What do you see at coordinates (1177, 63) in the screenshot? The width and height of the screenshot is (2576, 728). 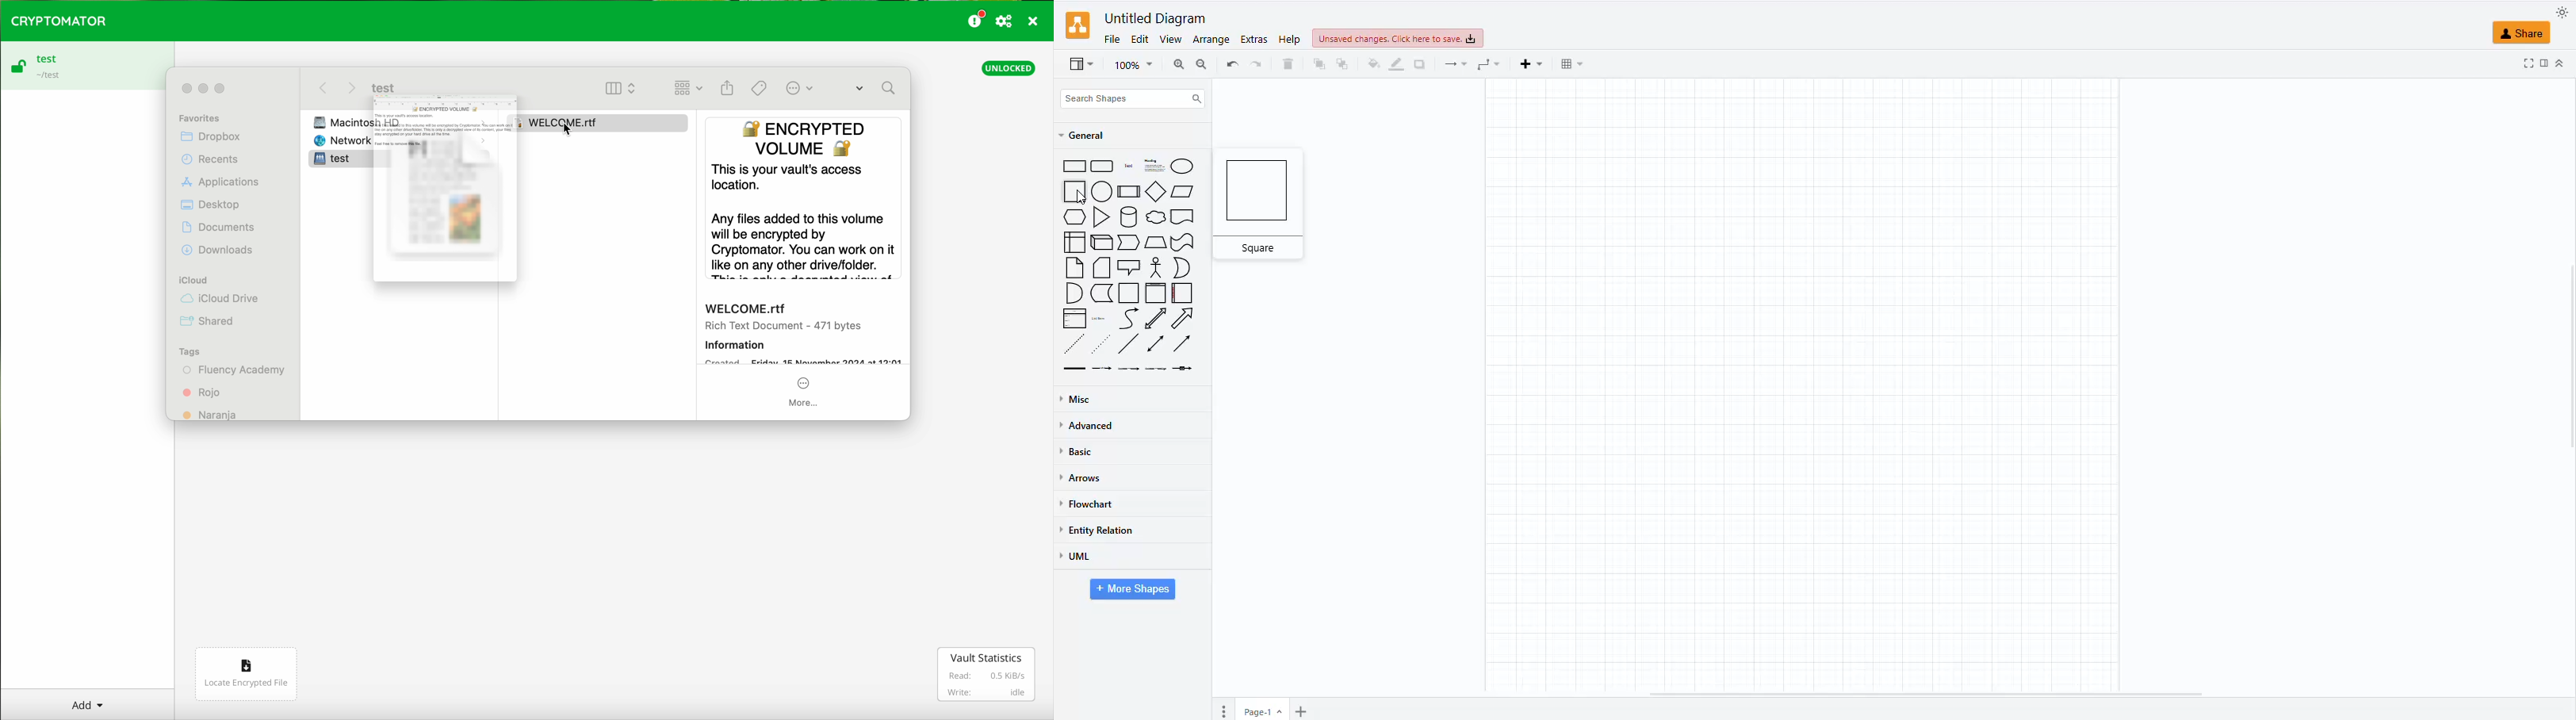 I see `zoom in ` at bounding box center [1177, 63].